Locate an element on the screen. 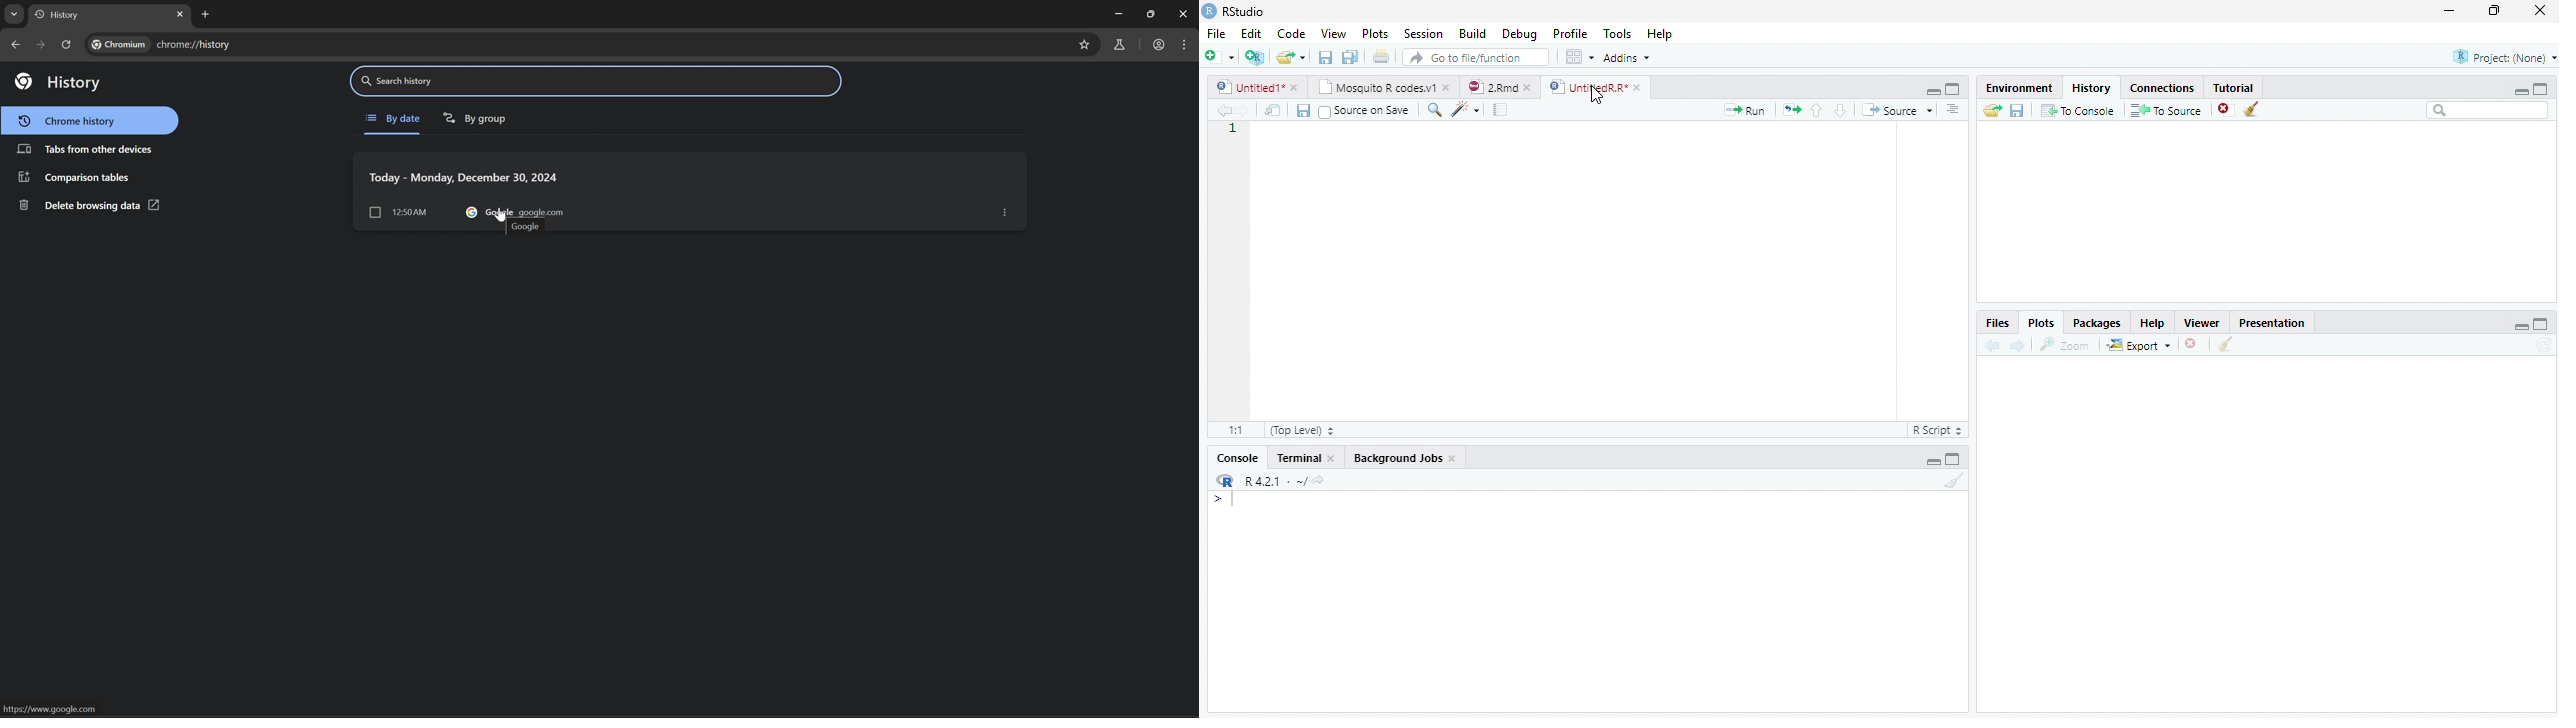  Help is located at coordinates (1661, 33).